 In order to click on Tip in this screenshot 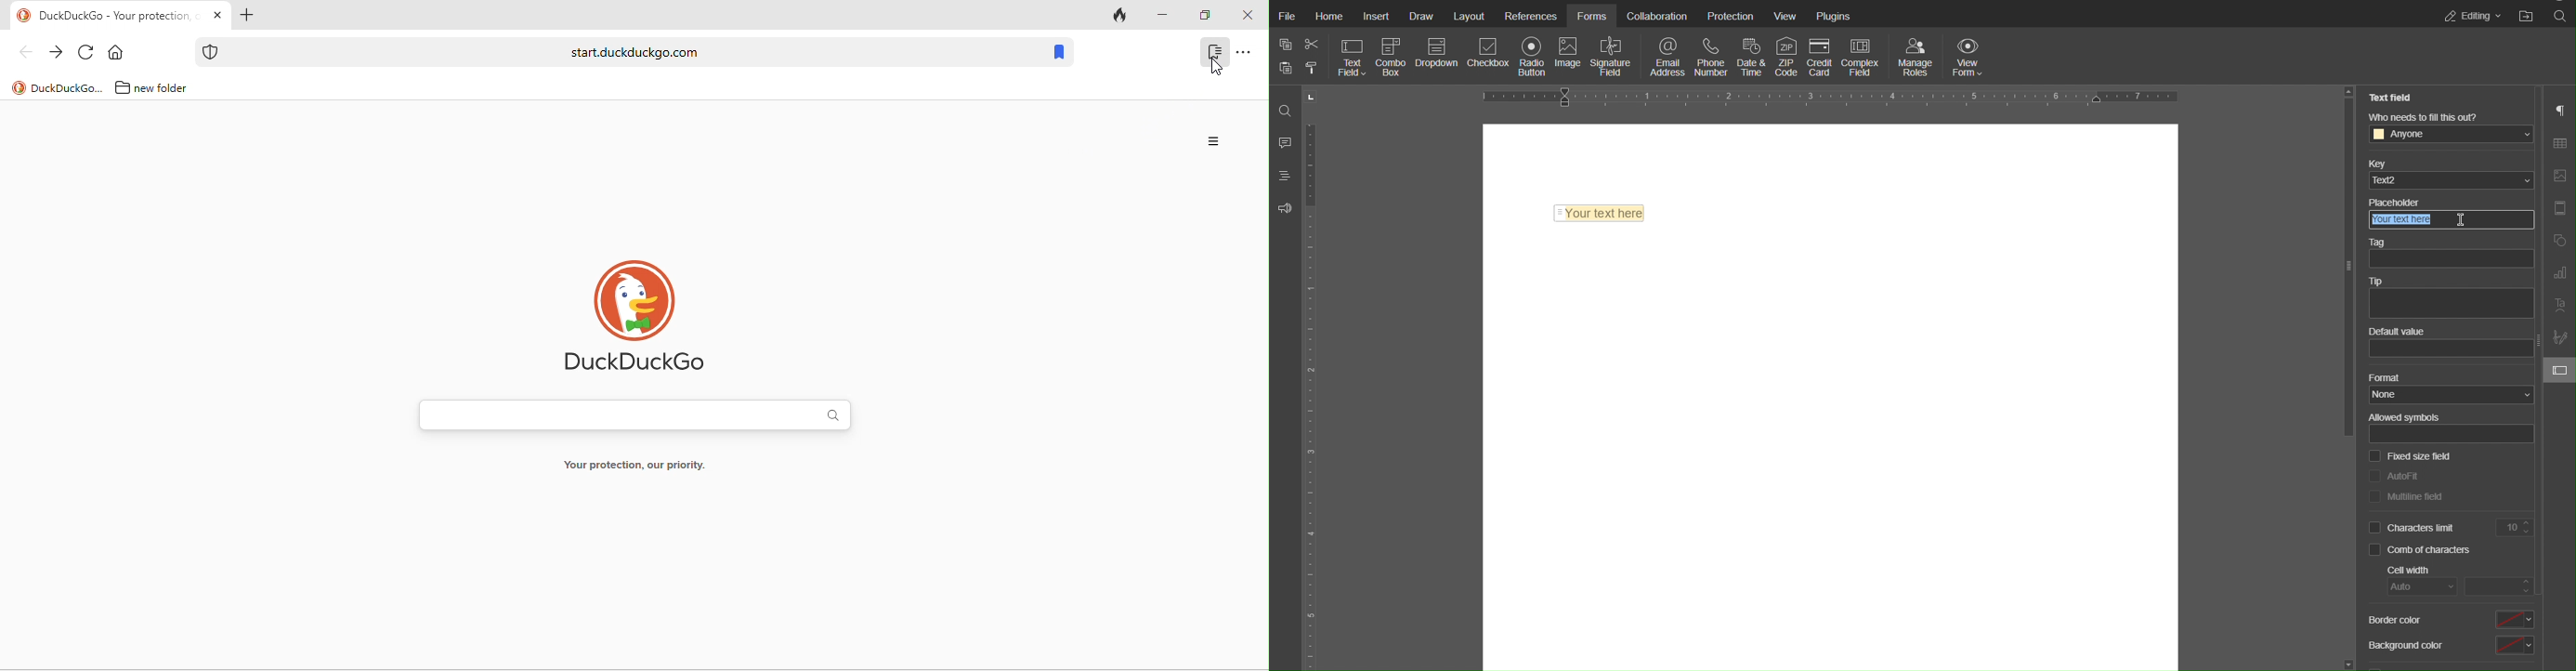, I will do `click(2451, 297)`.